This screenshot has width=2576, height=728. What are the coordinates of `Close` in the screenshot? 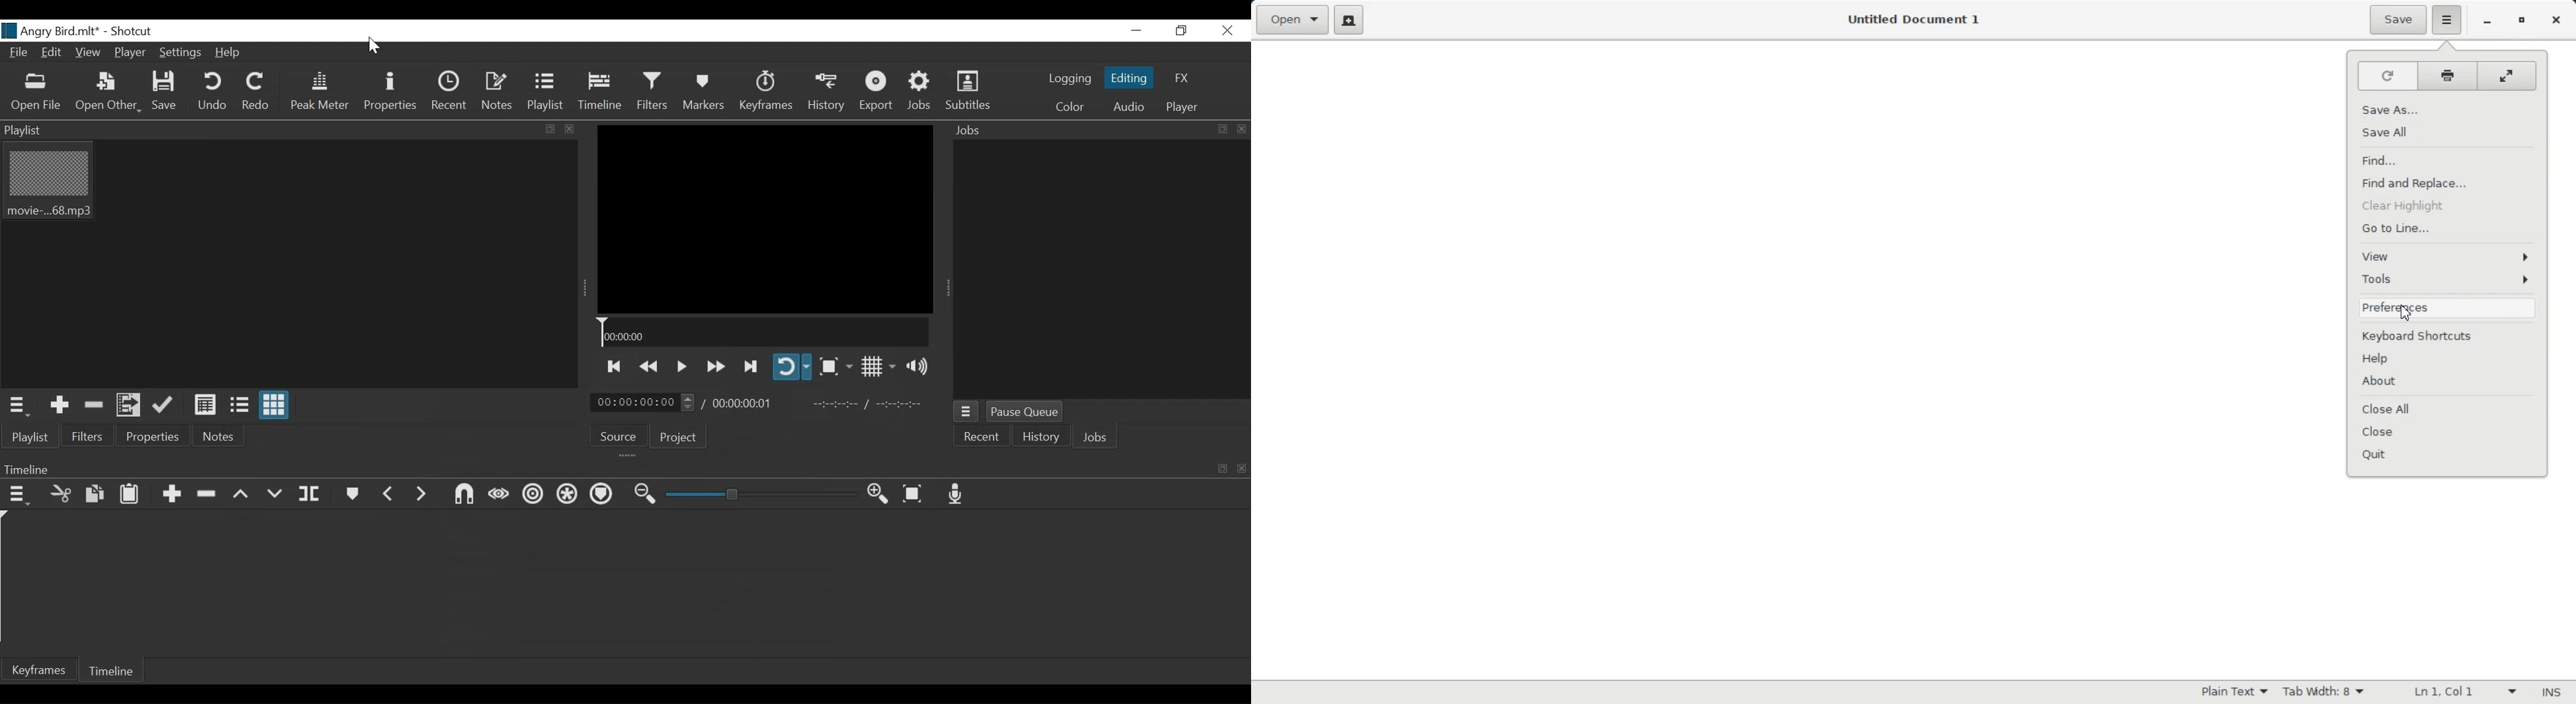 It's located at (2447, 433).